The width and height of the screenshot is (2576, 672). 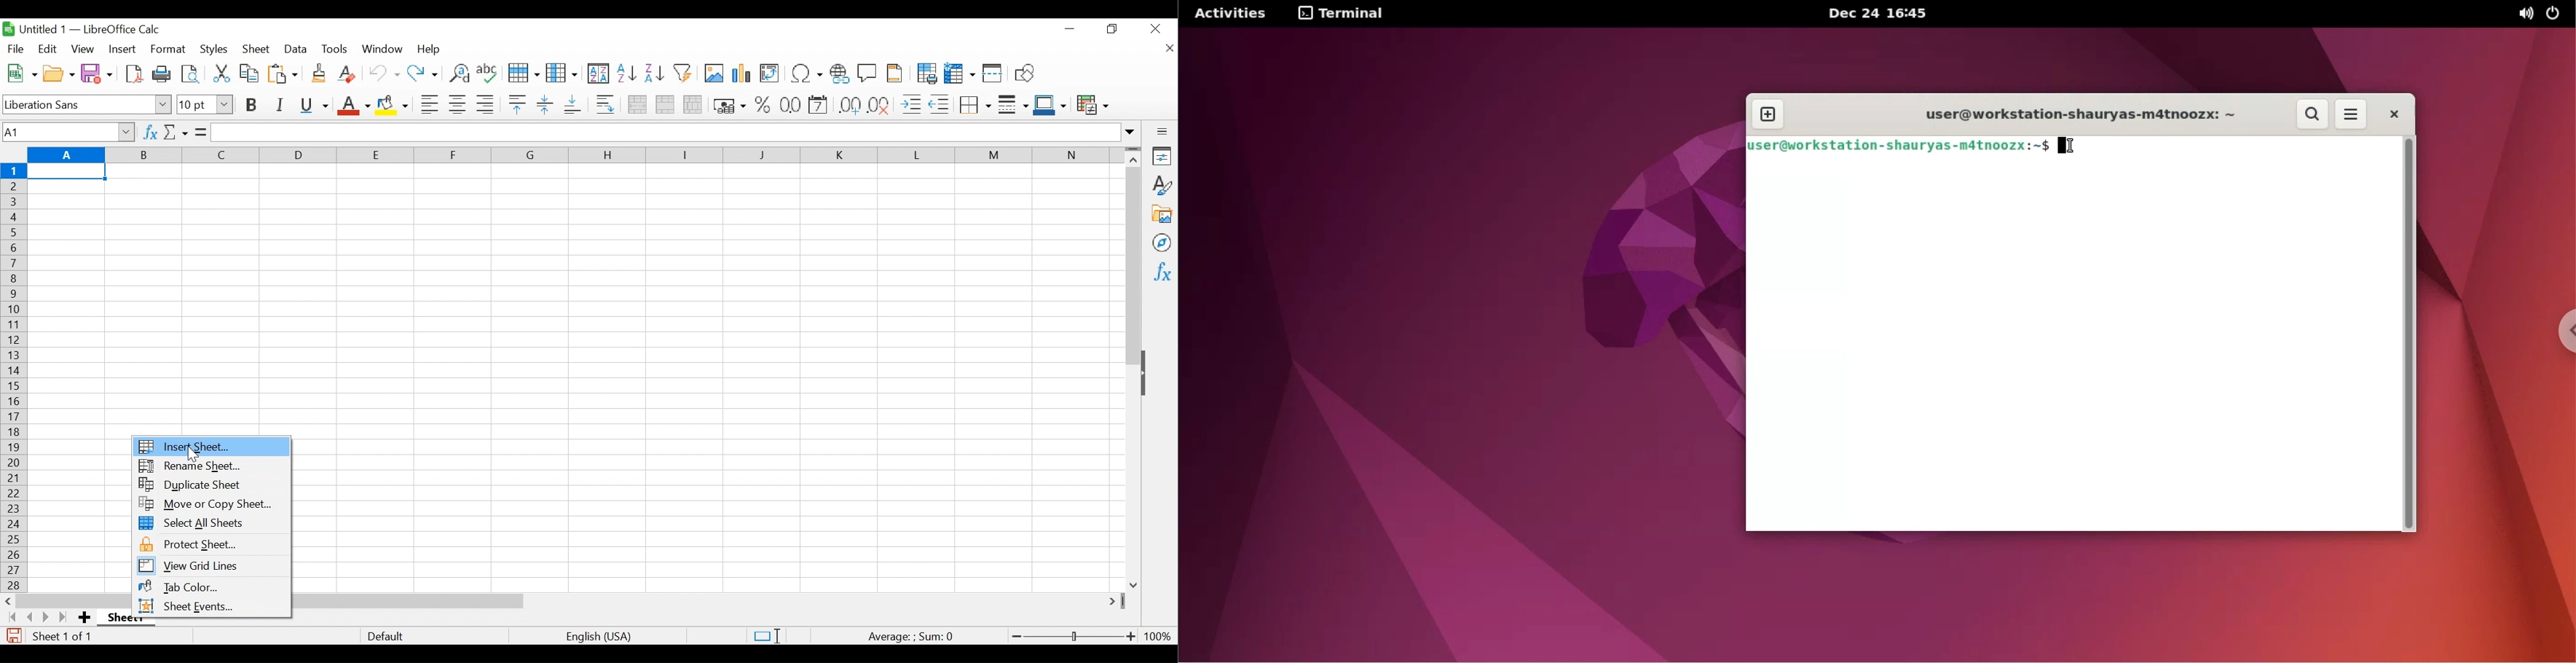 What do you see at coordinates (522, 74) in the screenshot?
I see `Row` at bounding box center [522, 74].